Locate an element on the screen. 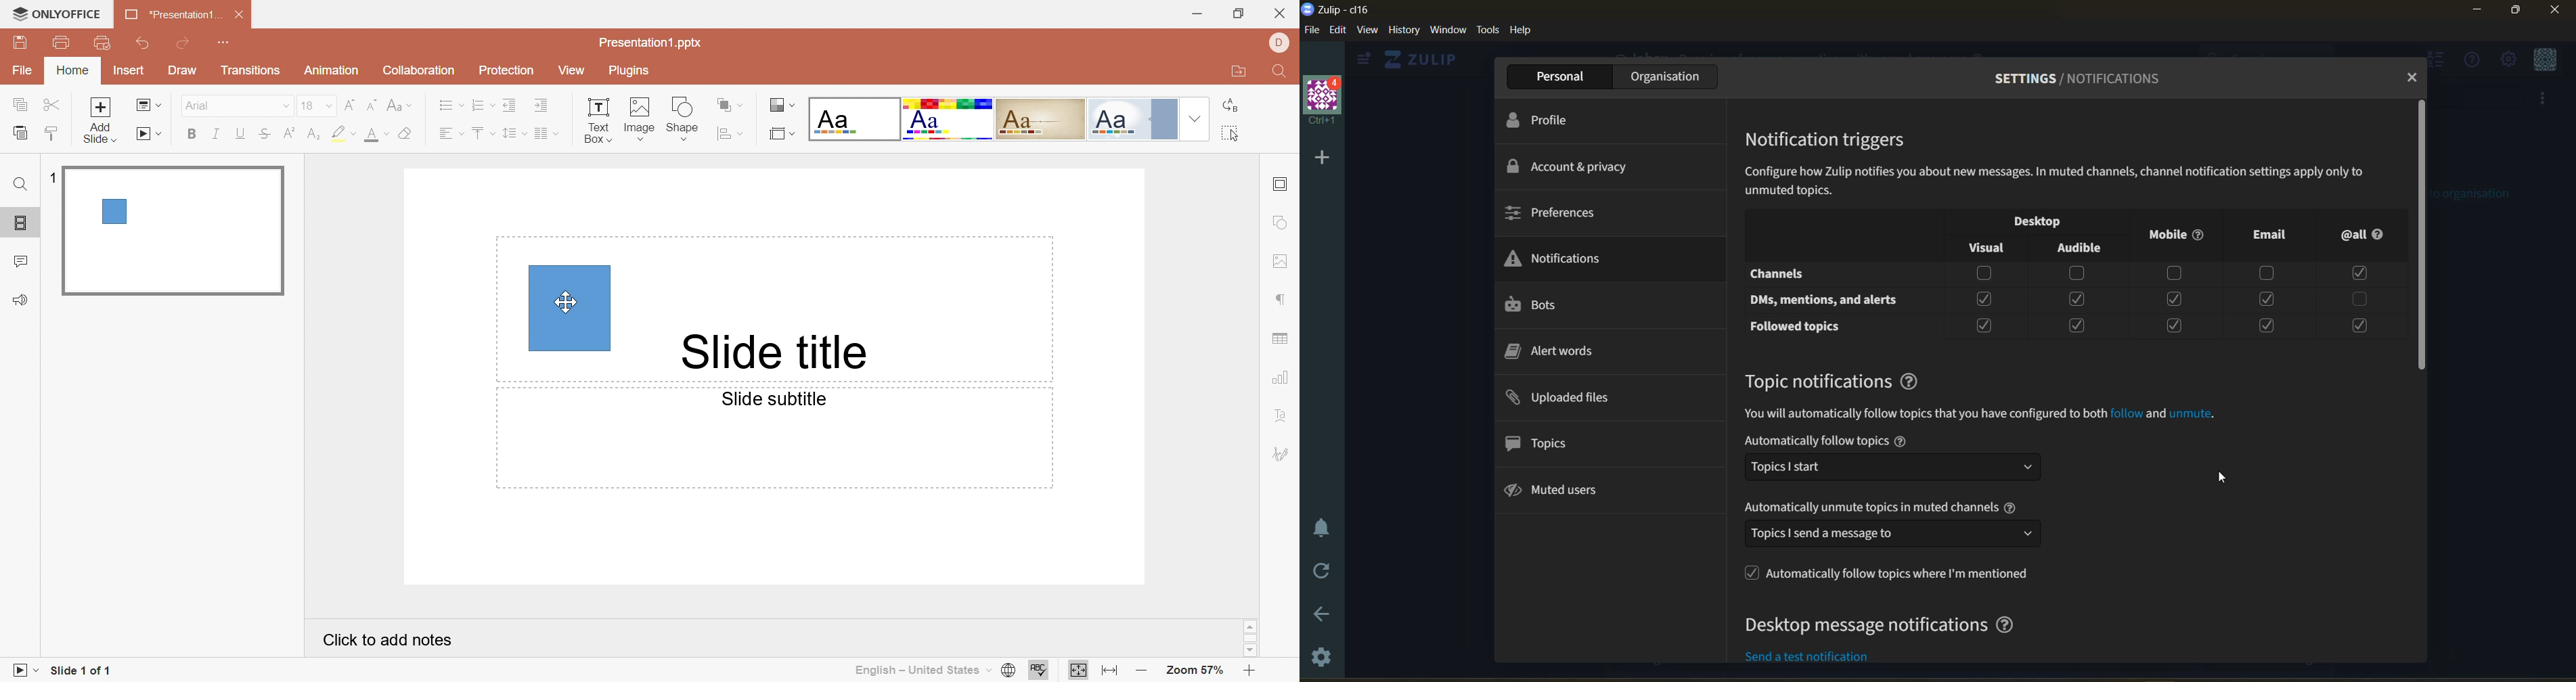 This screenshot has height=700, width=2576. Align Left is located at coordinates (453, 133).